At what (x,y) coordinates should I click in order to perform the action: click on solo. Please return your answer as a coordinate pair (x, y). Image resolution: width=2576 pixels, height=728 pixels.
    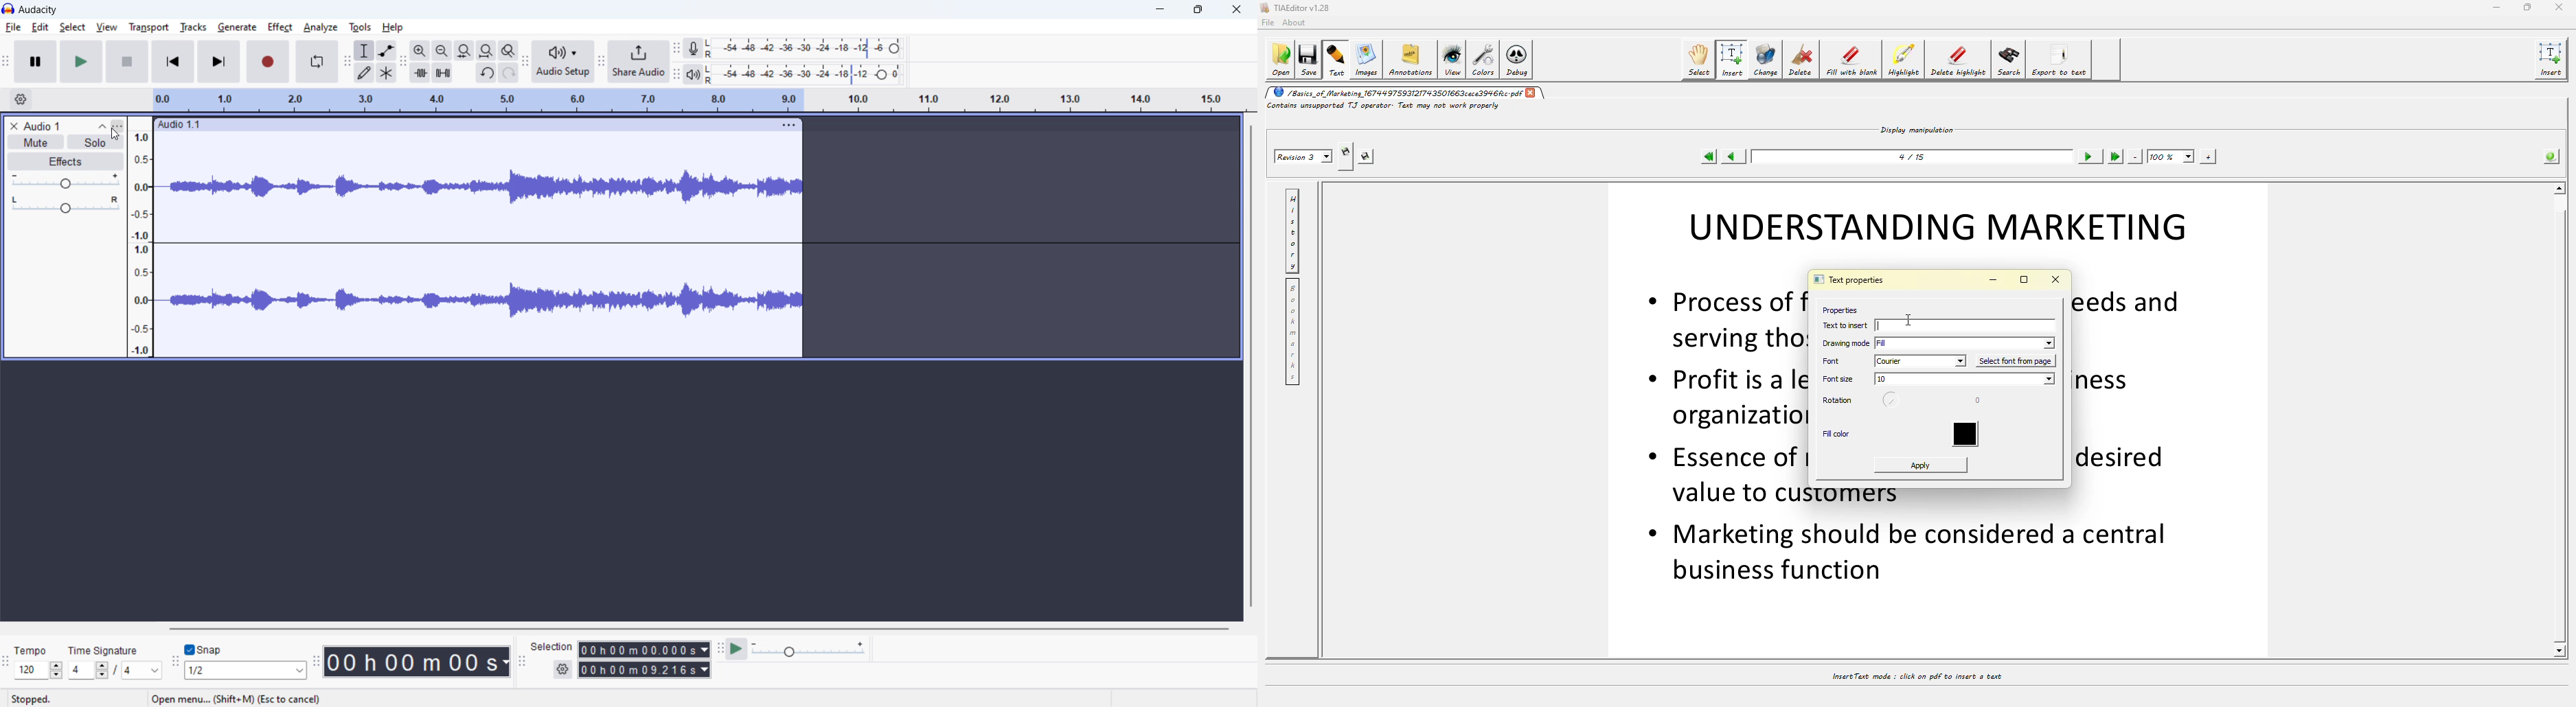
    Looking at the image, I should click on (96, 141).